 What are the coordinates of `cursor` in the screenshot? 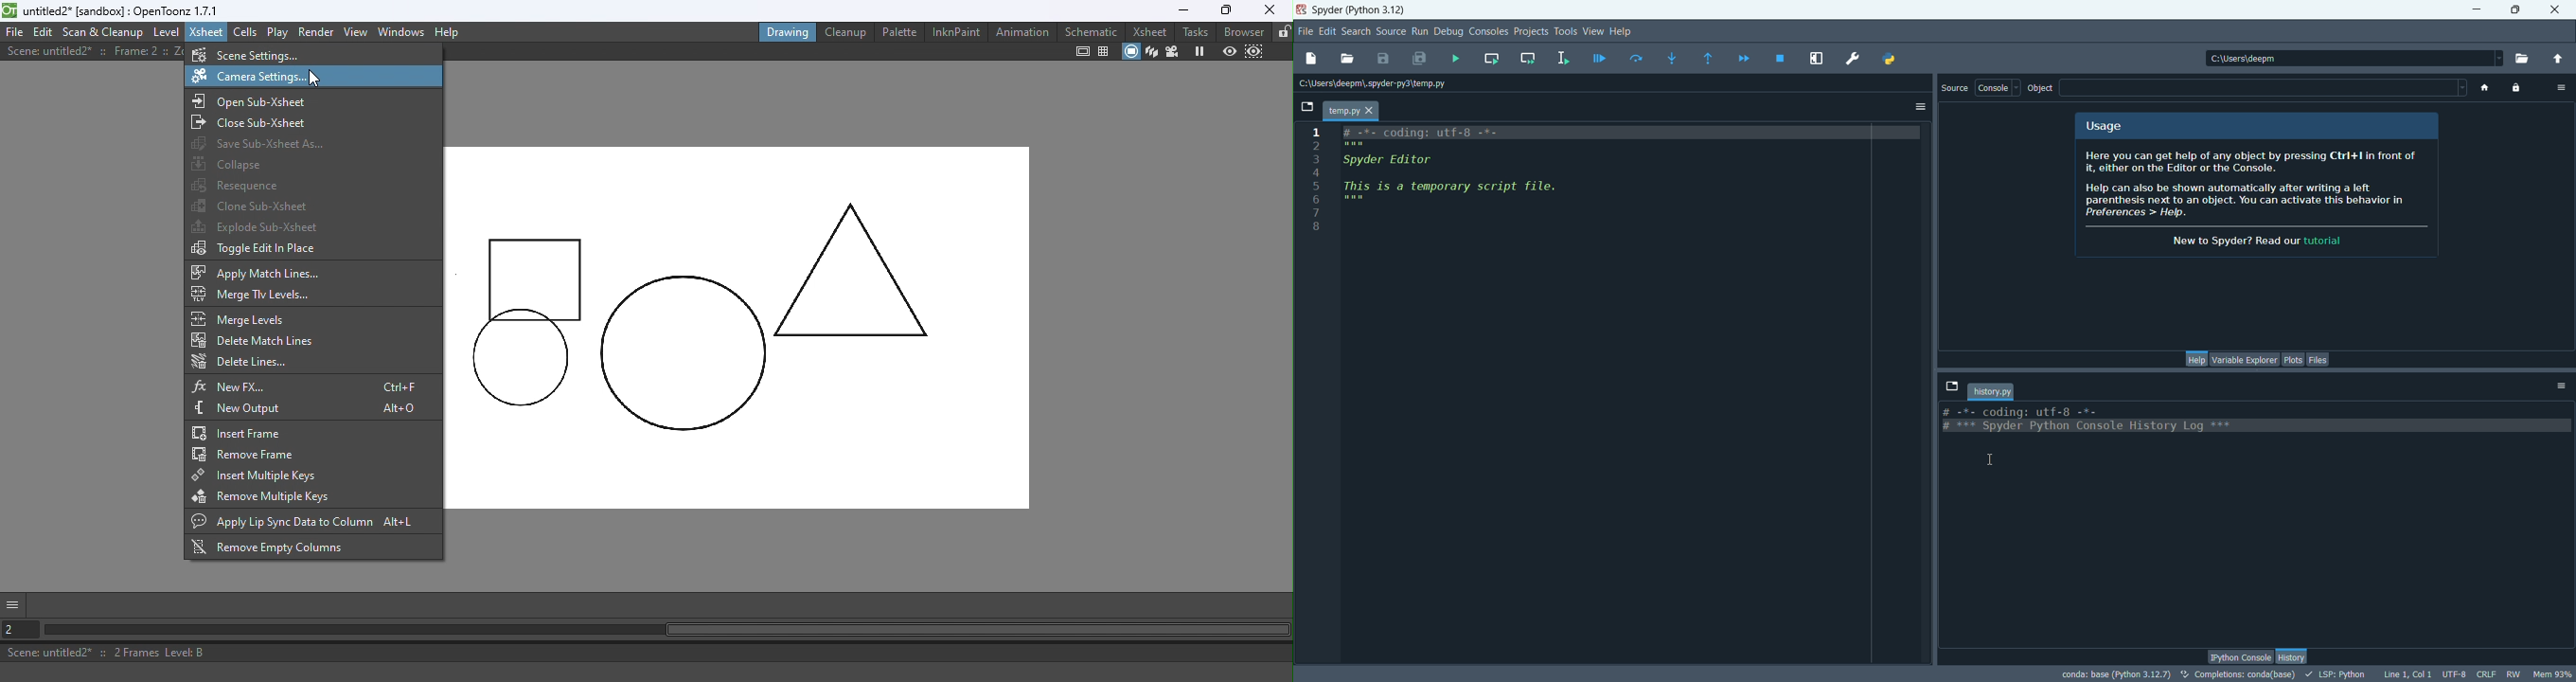 It's located at (1993, 459).